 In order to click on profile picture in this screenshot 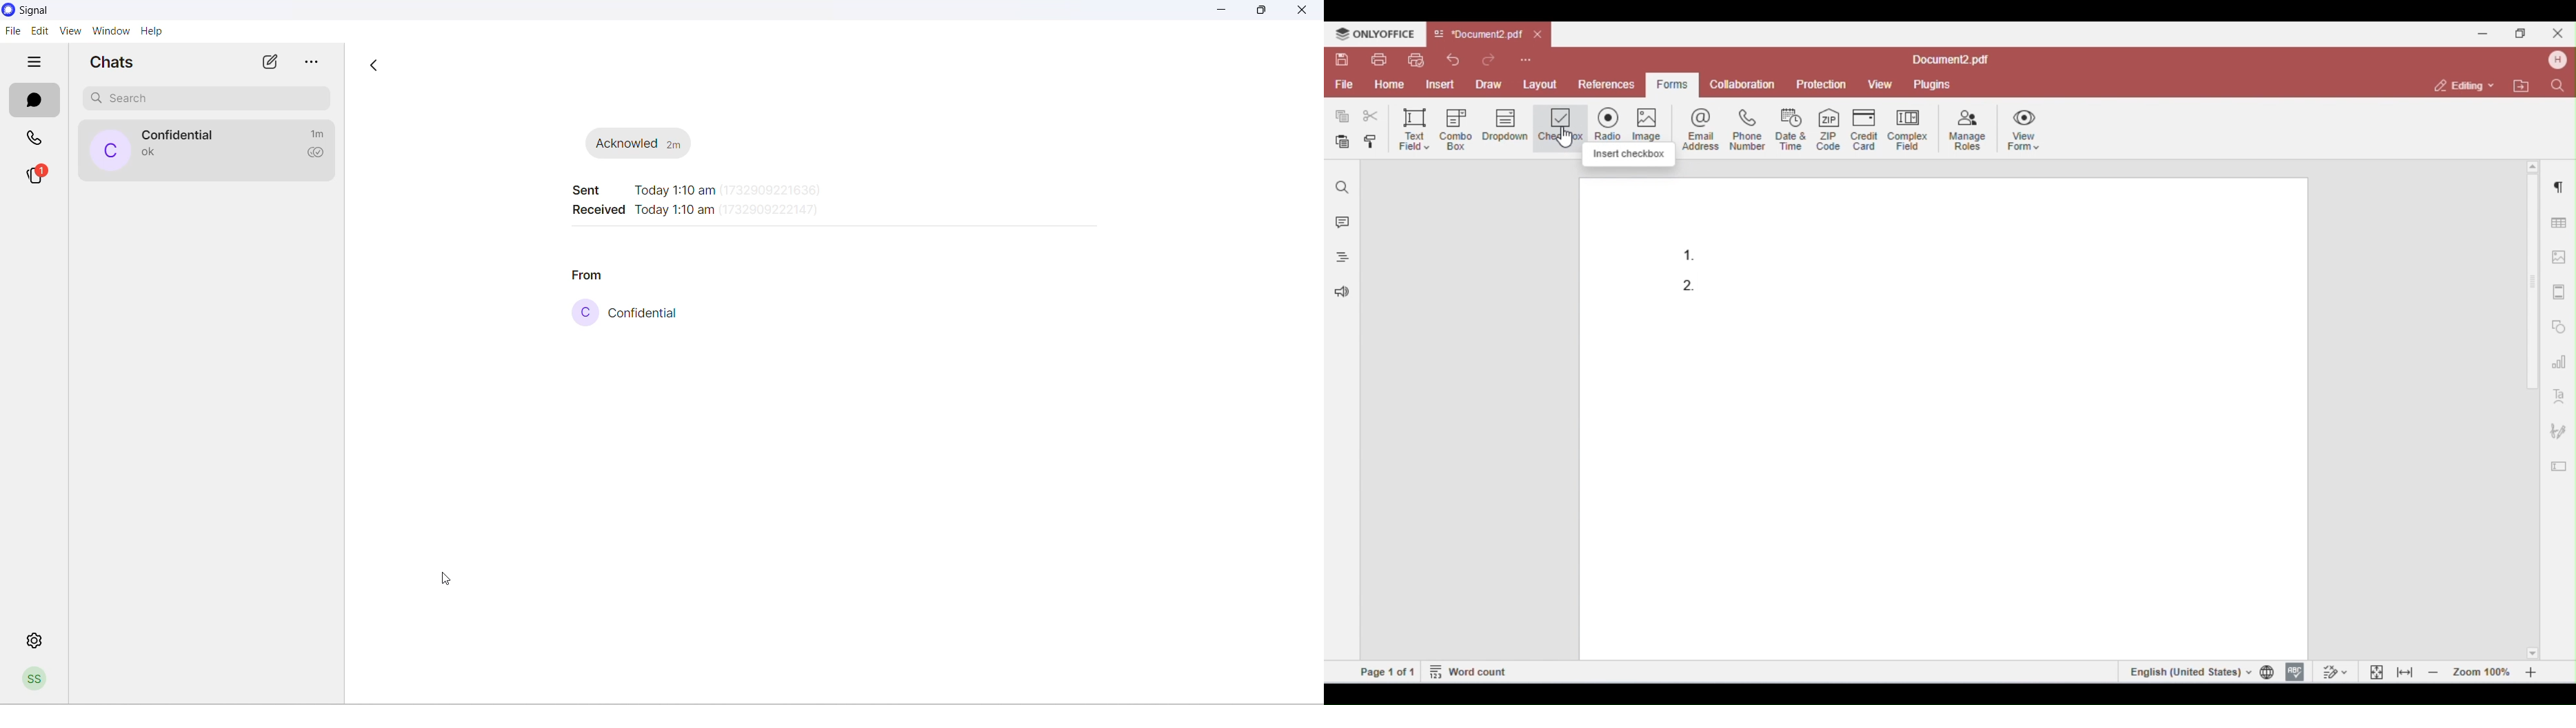, I will do `click(109, 149)`.